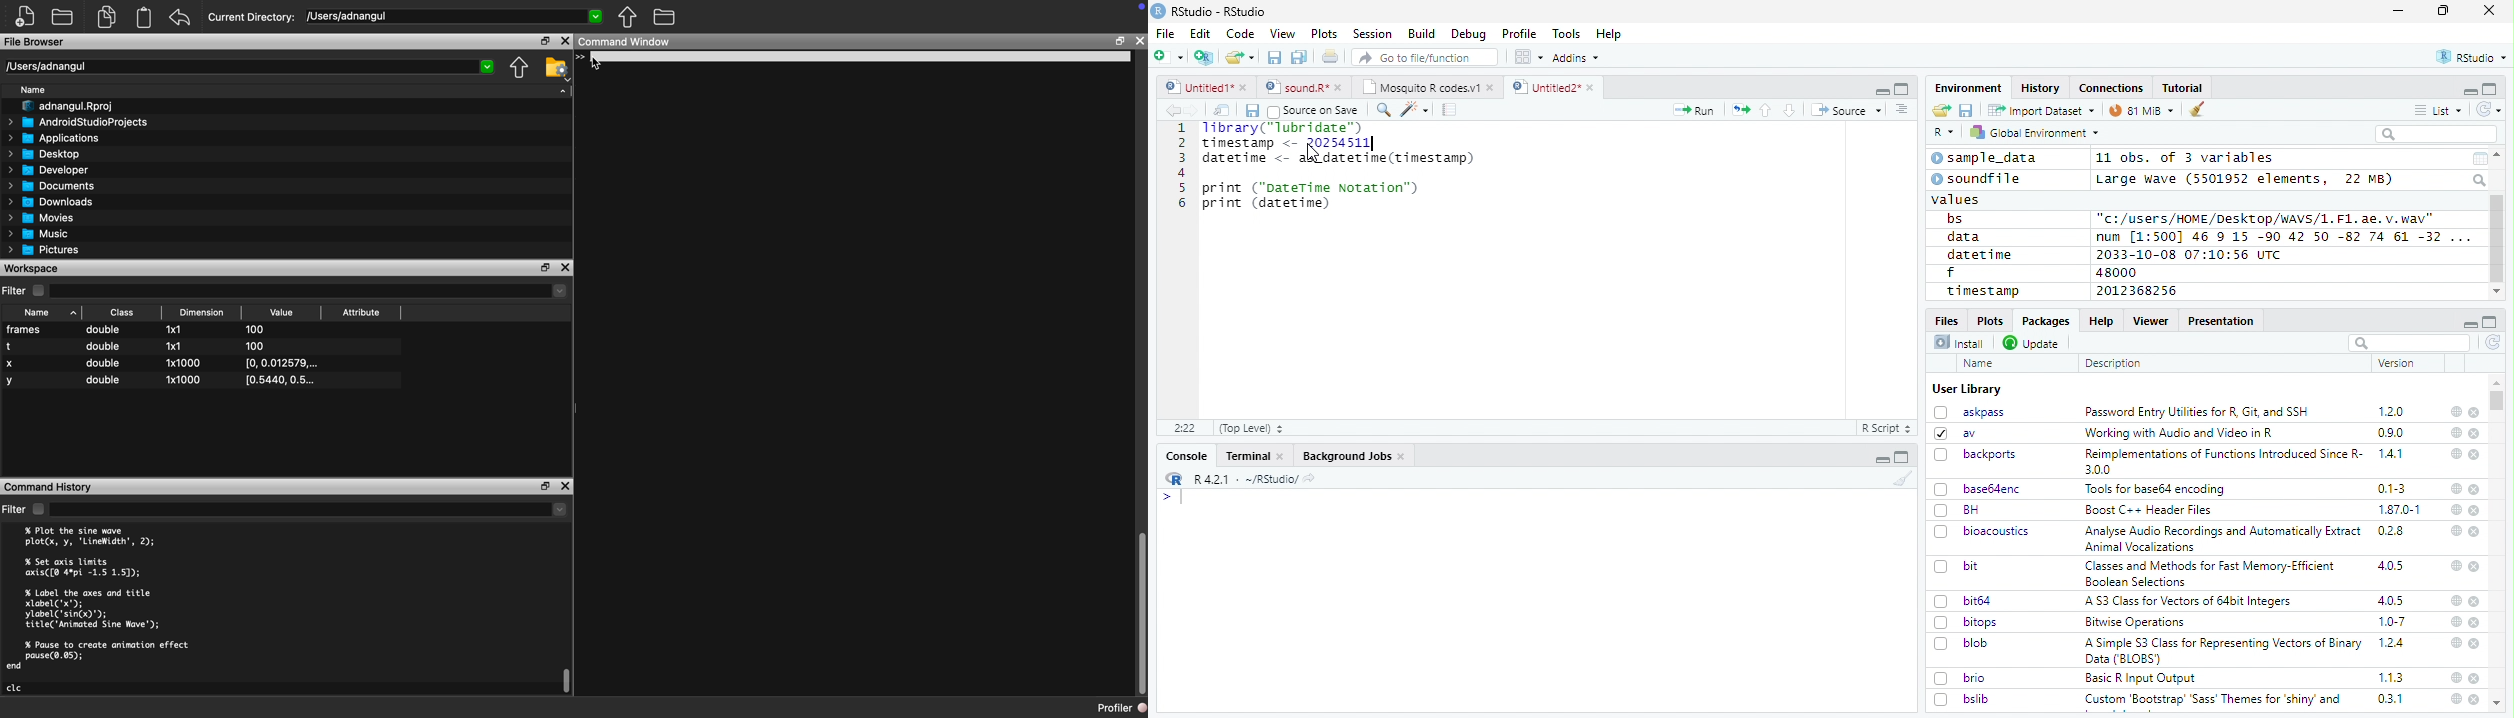 The image size is (2520, 728). What do you see at coordinates (1164, 33) in the screenshot?
I see `File` at bounding box center [1164, 33].